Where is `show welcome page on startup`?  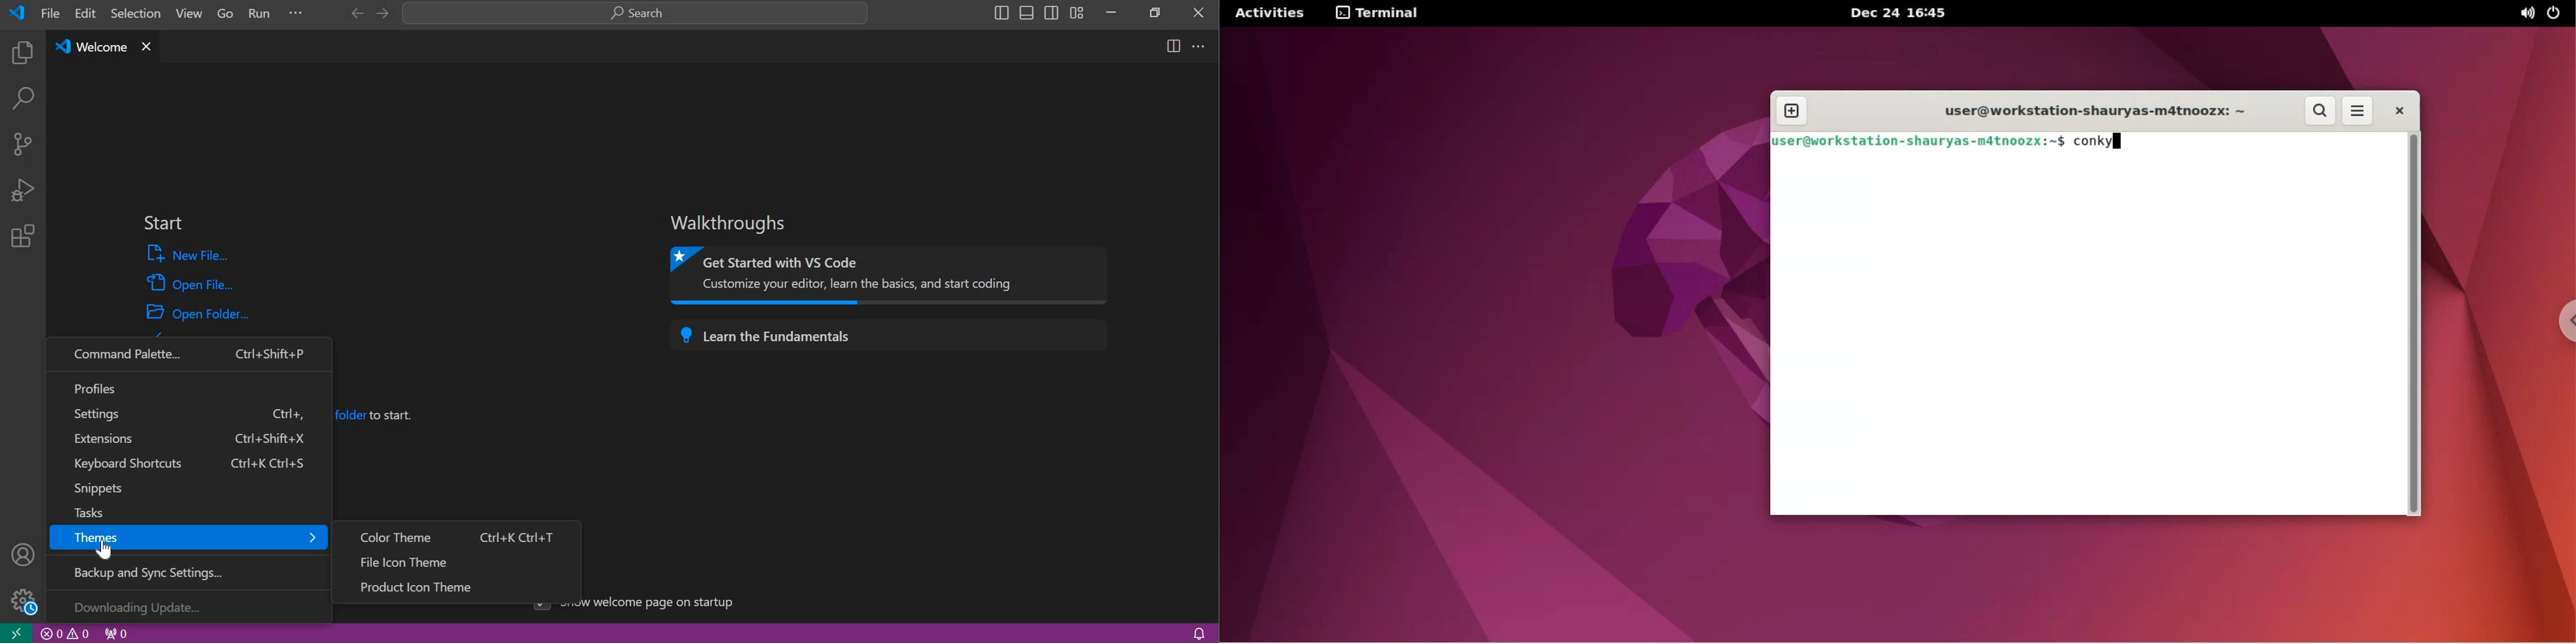 show welcome page on startup is located at coordinates (664, 605).